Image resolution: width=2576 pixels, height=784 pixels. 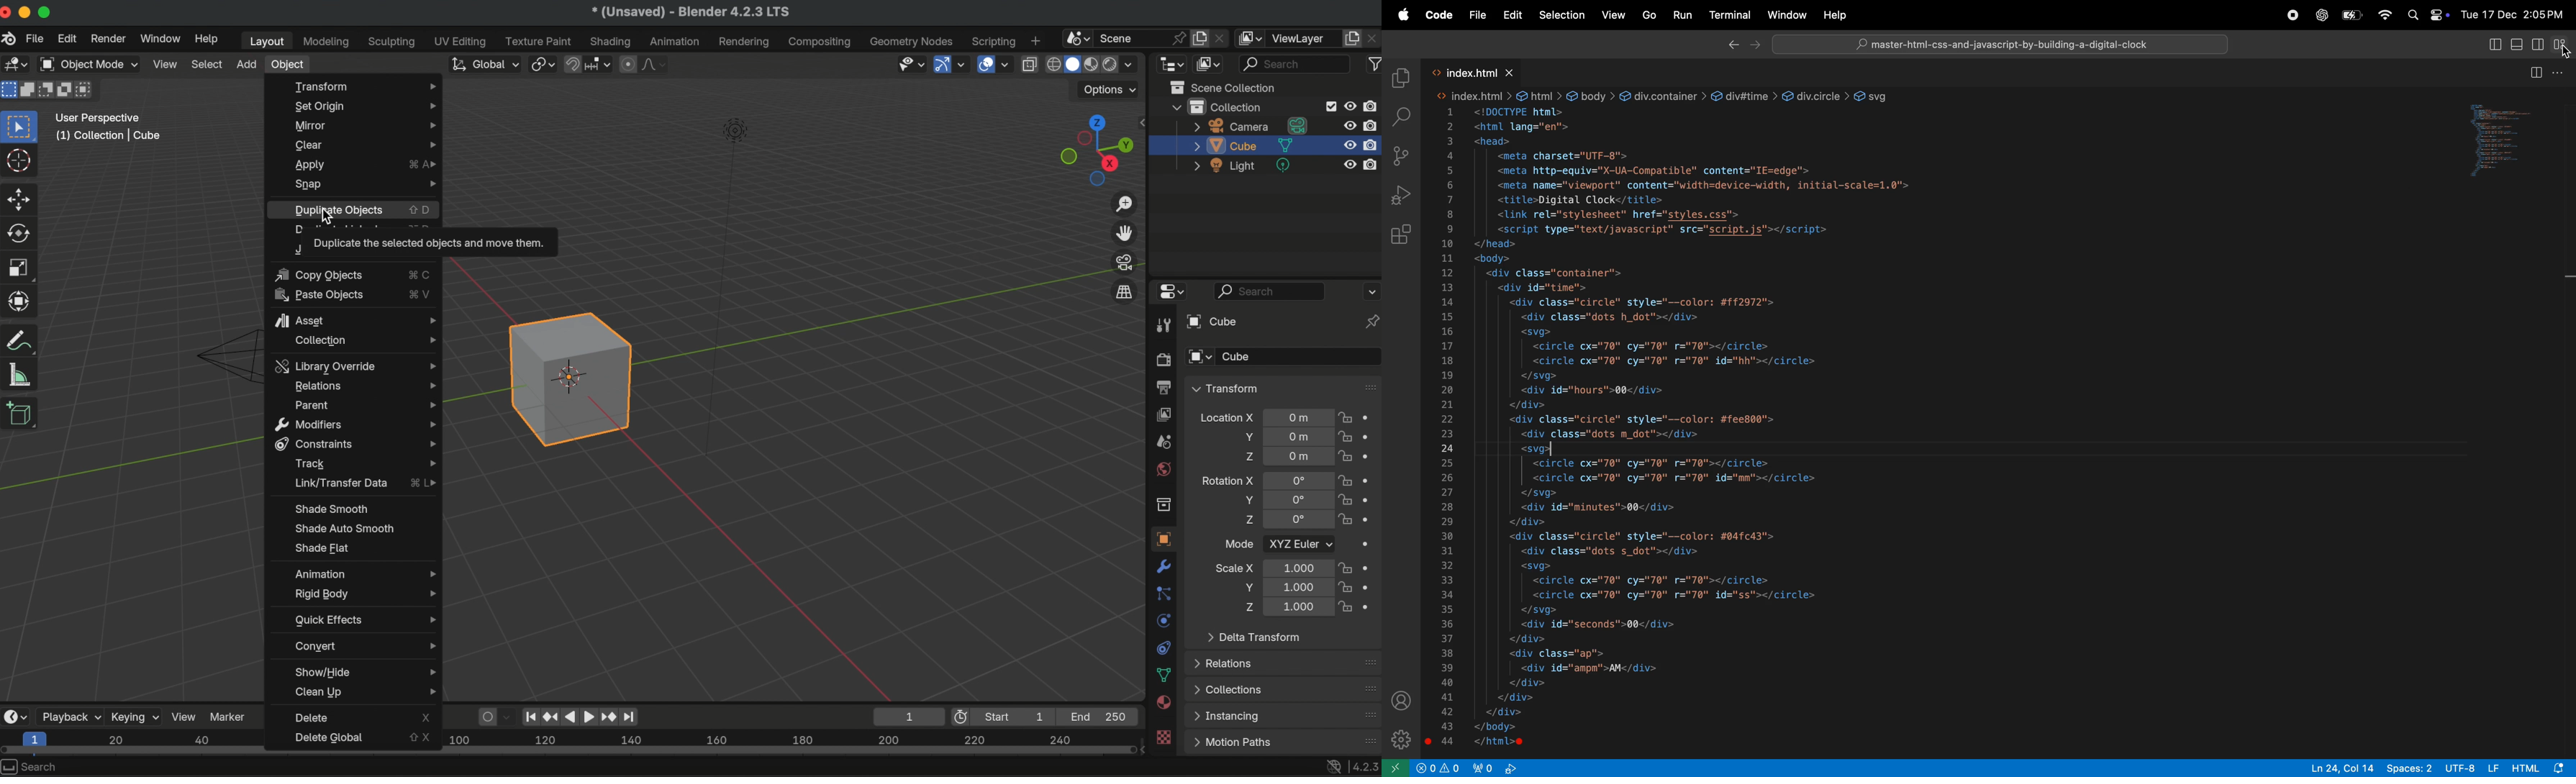 I want to click on render, so click(x=106, y=39).